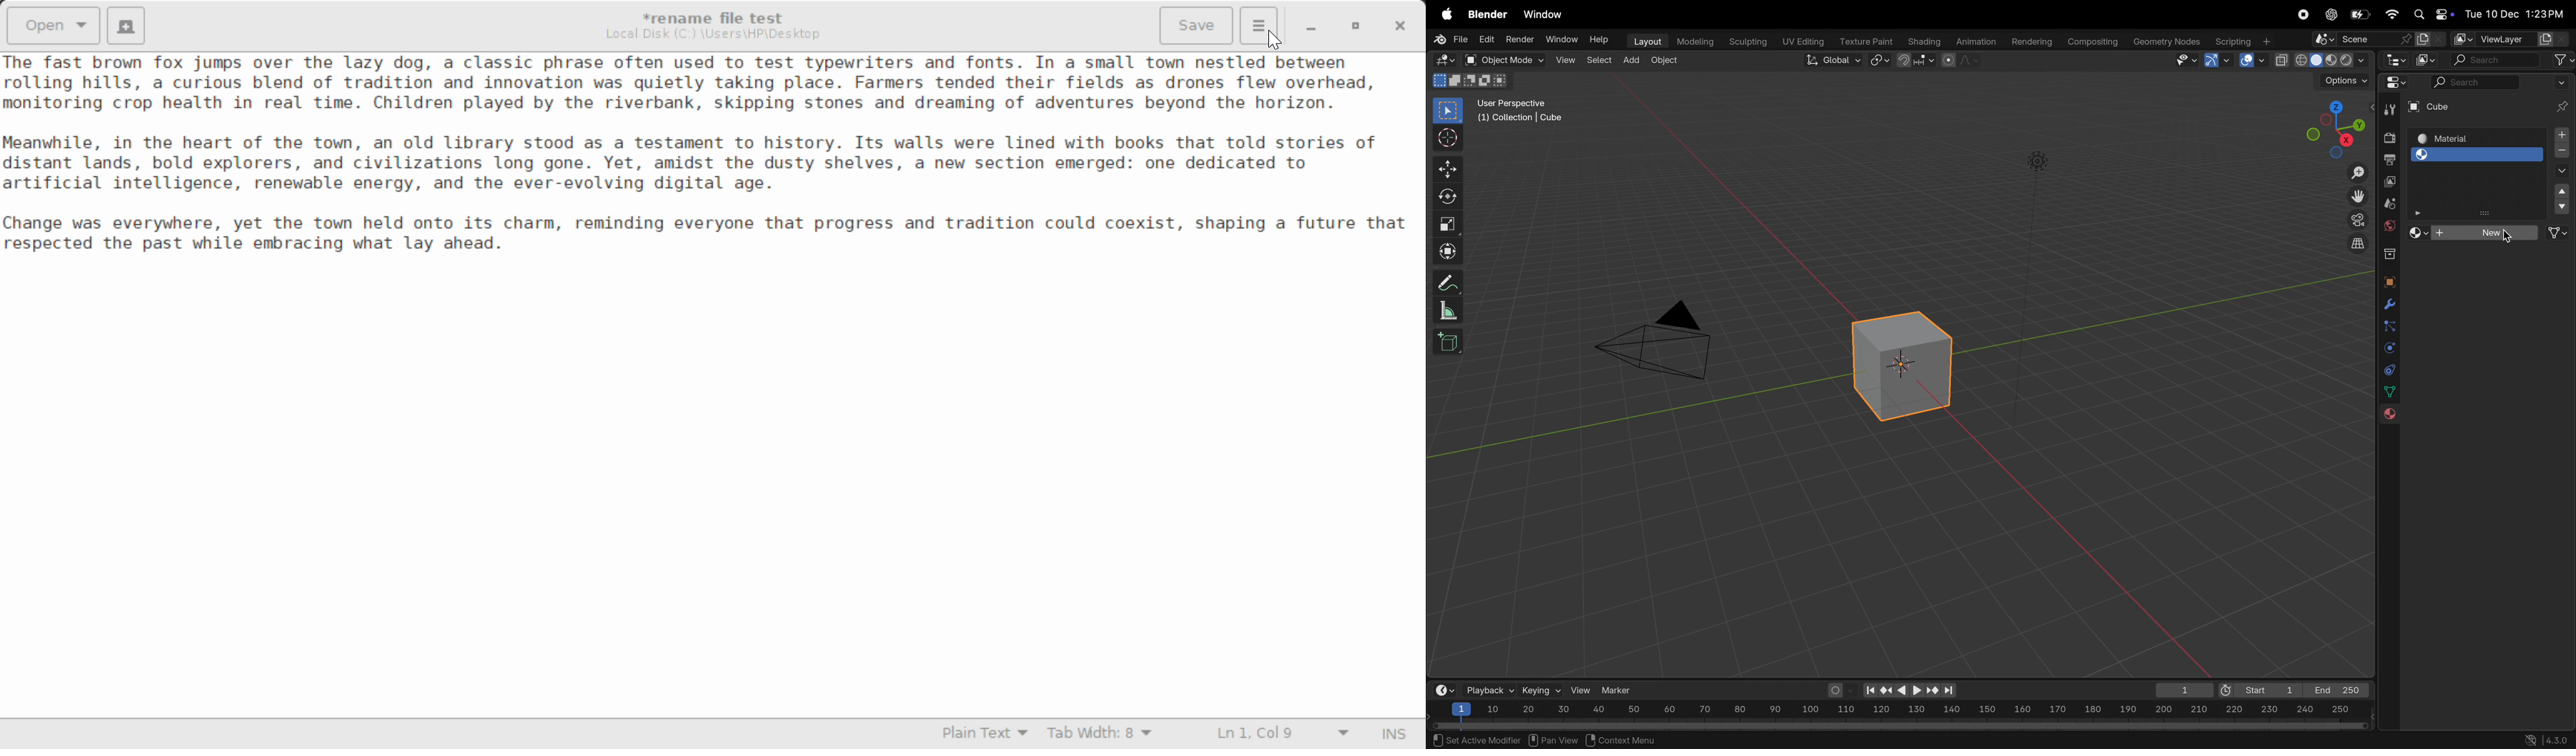 This screenshot has height=756, width=2576. Describe the element at coordinates (2360, 243) in the screenshot. I see `orthographic view` at that location.